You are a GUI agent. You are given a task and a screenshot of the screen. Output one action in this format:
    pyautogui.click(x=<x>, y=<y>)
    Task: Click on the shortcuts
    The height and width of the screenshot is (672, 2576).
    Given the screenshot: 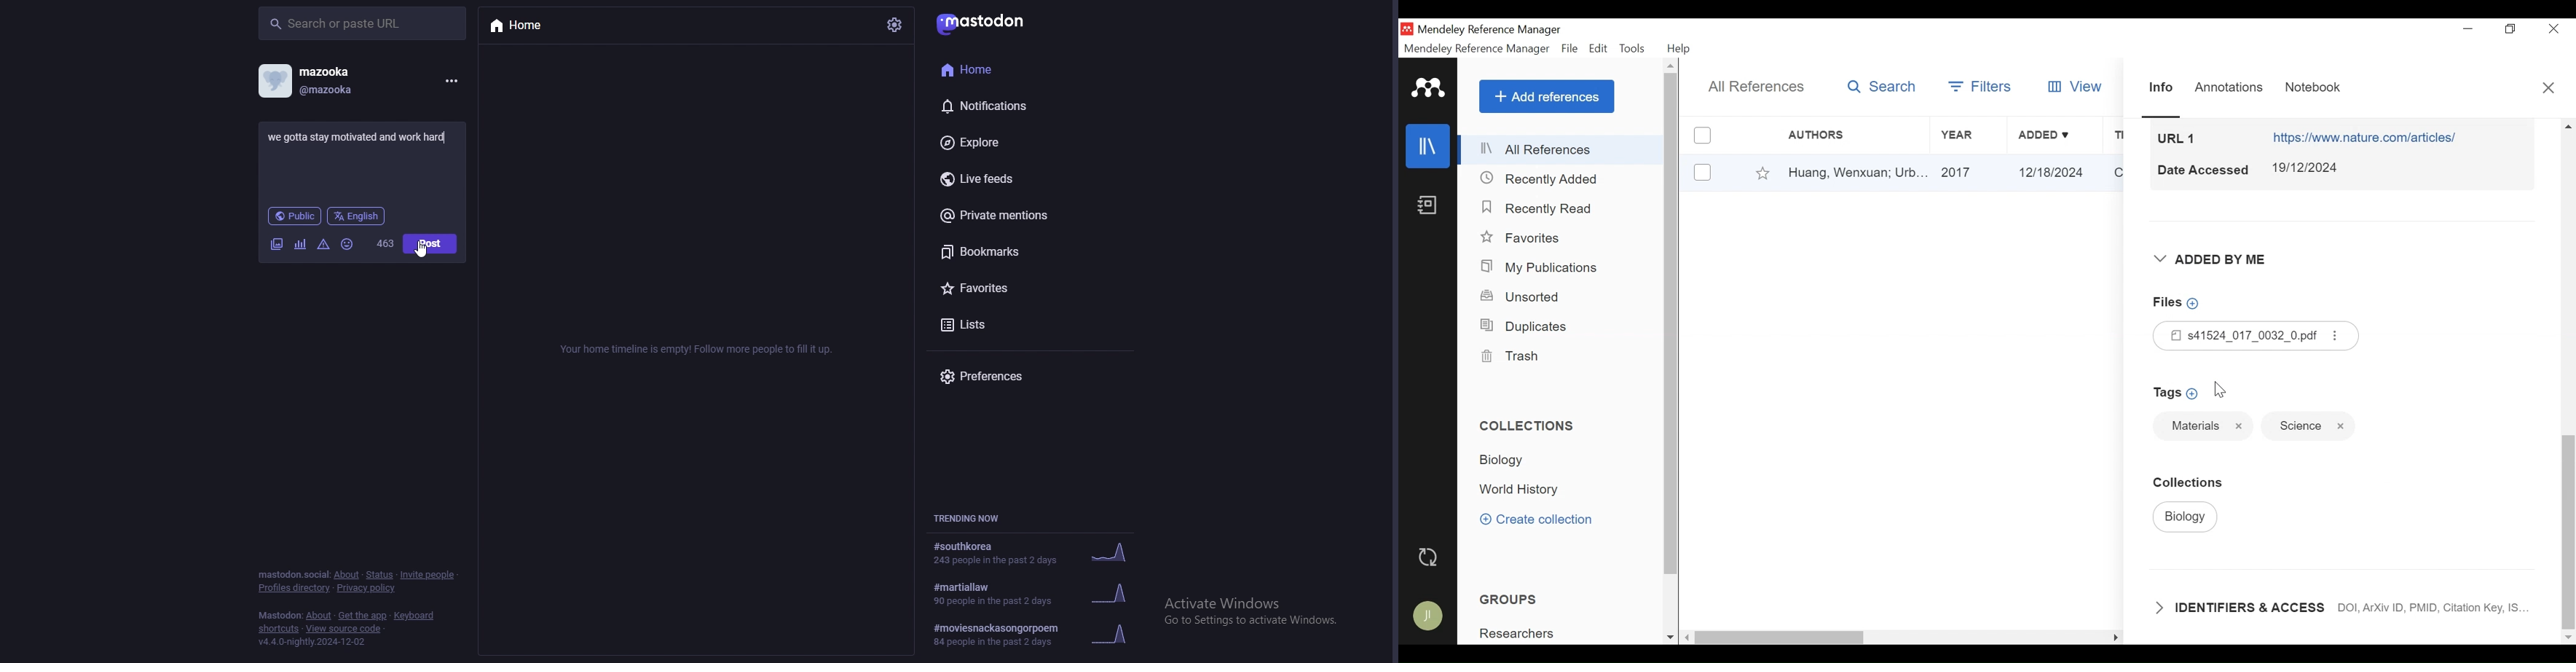 What is the action you would take?
    pyautogui.click(x=277, y=629)
    